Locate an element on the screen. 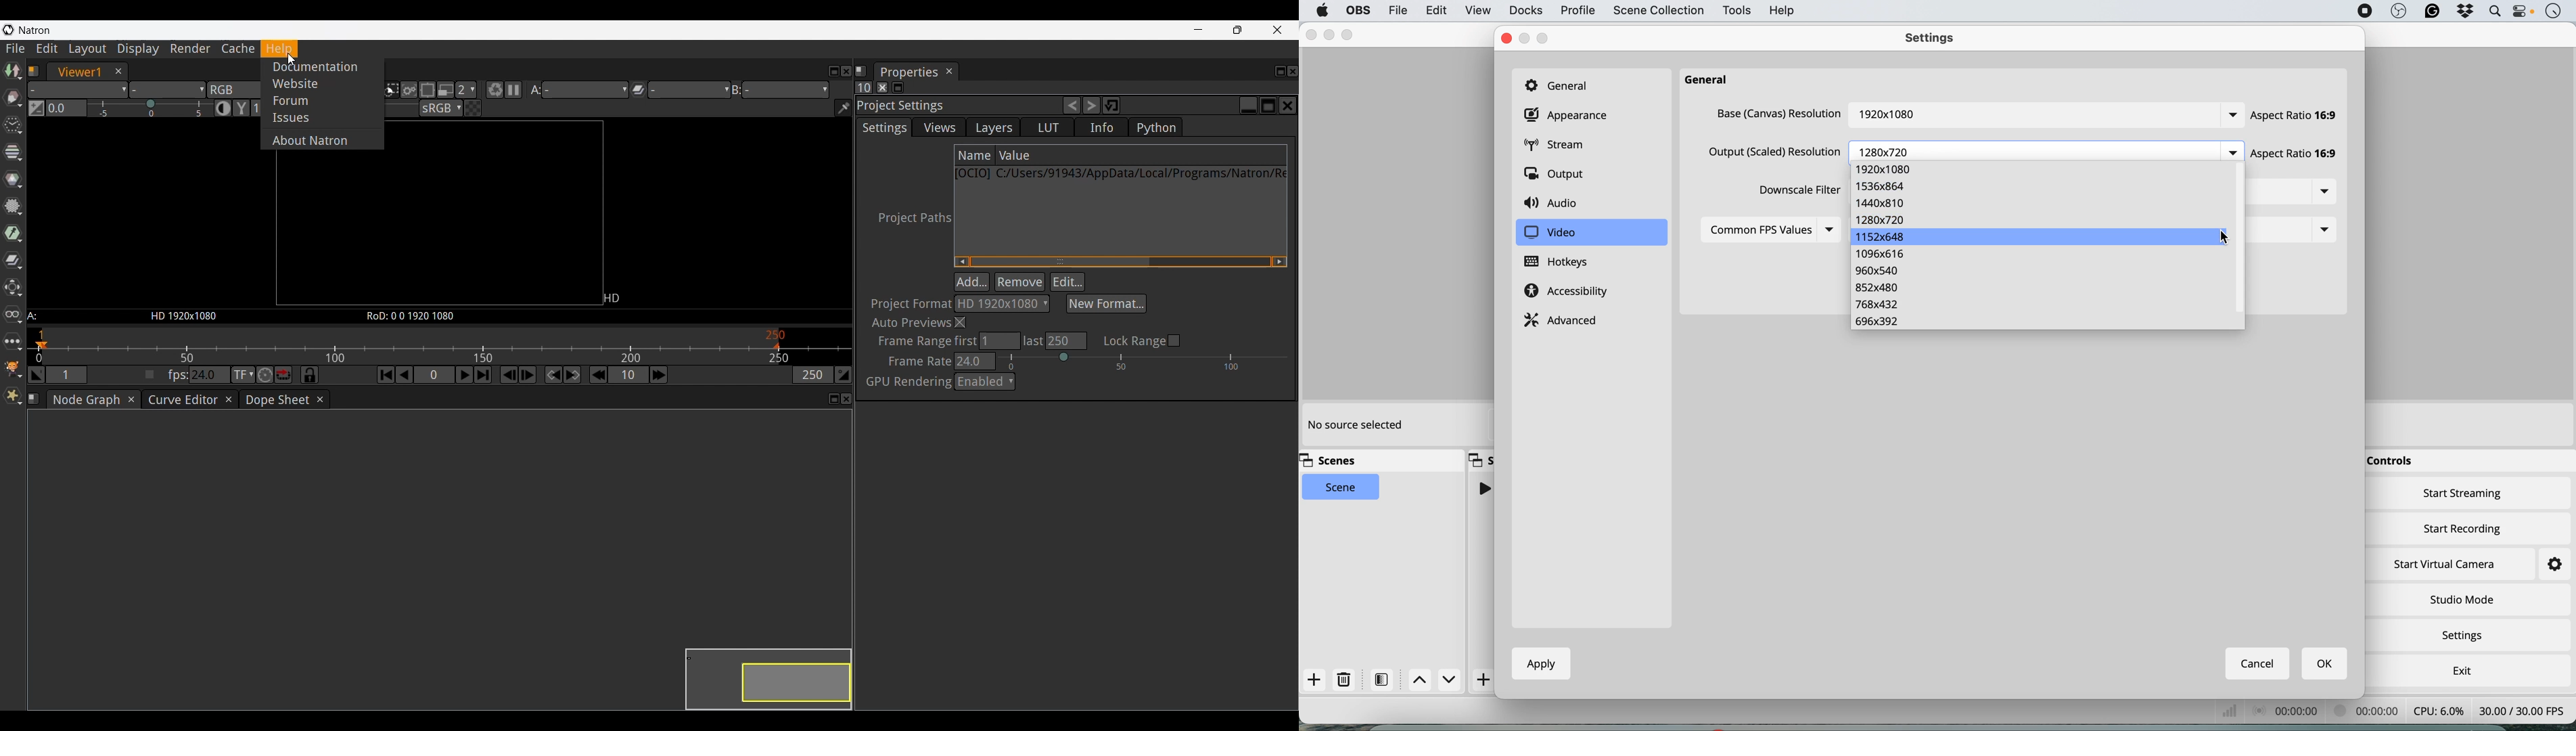  video recording timestamp is located at coordinates (2369, 712).